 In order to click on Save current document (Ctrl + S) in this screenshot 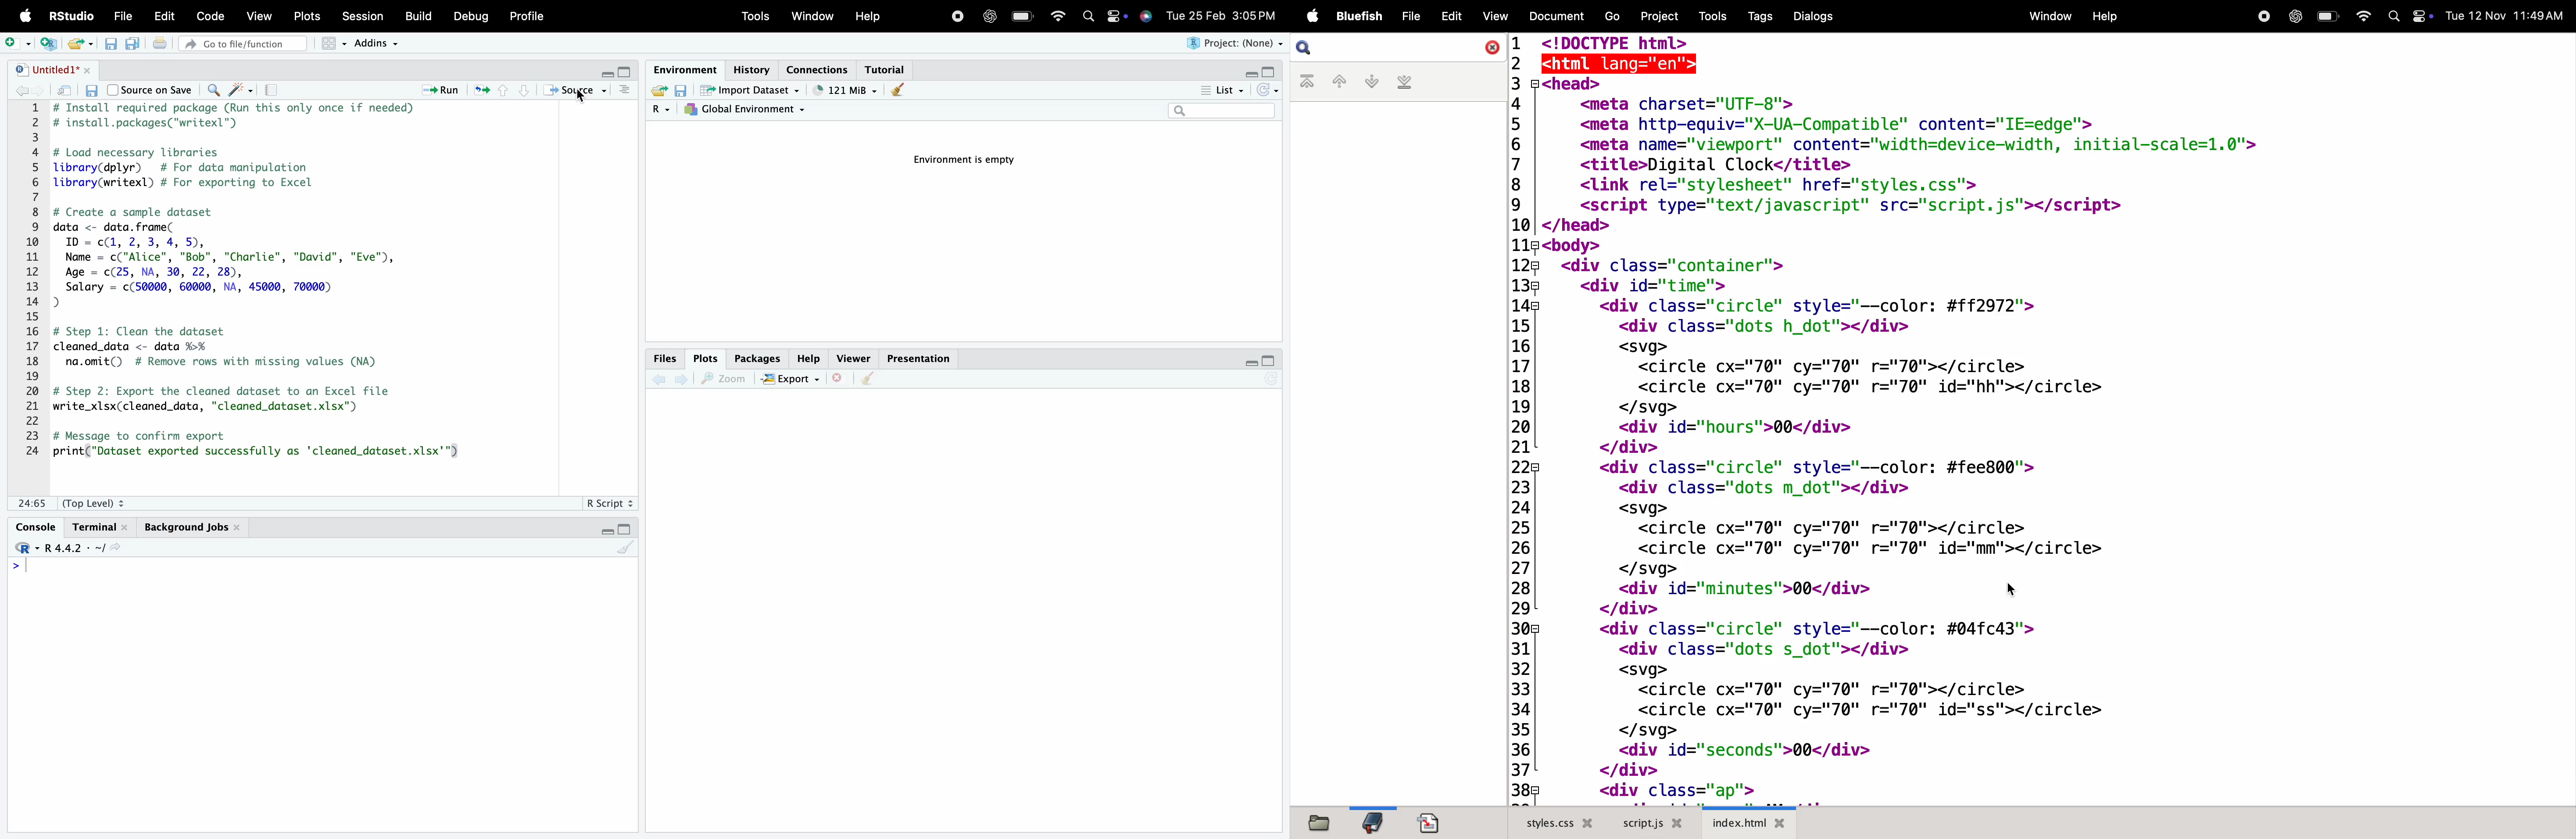, I will do `click(111, 45)`.